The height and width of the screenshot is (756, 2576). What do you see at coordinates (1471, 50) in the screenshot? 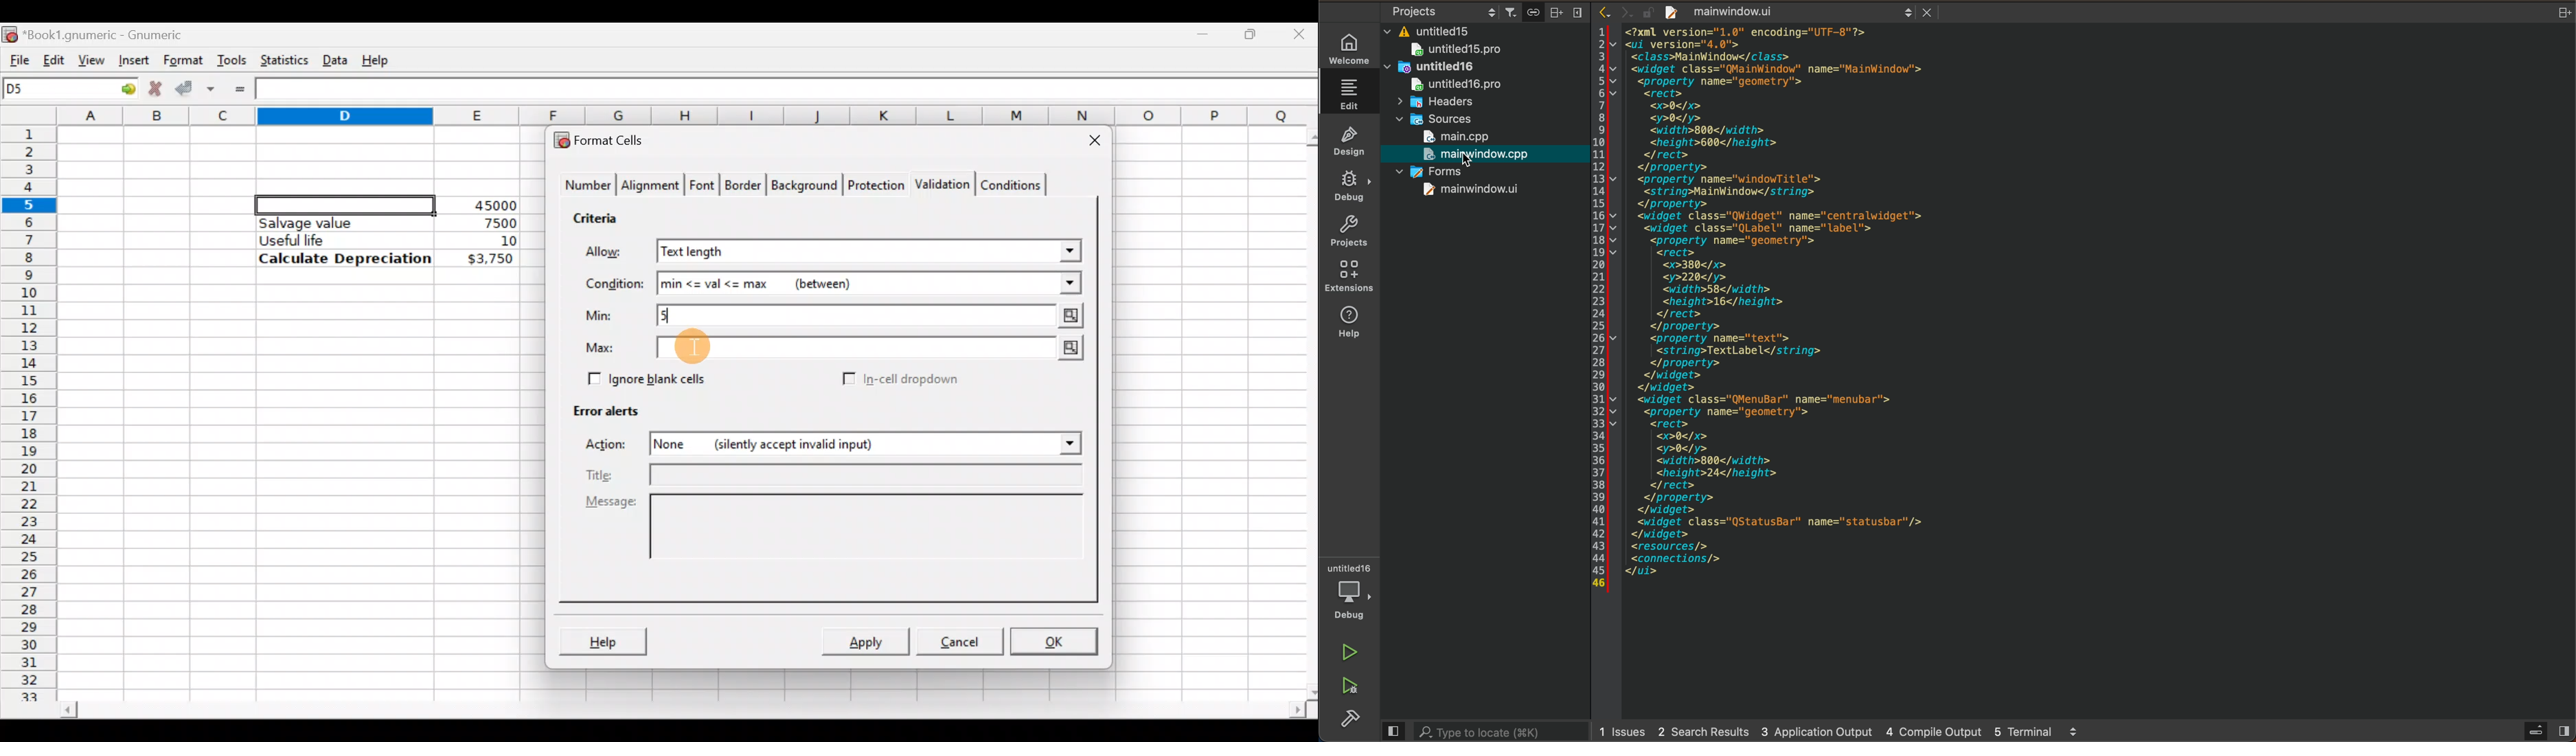
I see `untitled15.pro` at bounding box center [1471, 50].